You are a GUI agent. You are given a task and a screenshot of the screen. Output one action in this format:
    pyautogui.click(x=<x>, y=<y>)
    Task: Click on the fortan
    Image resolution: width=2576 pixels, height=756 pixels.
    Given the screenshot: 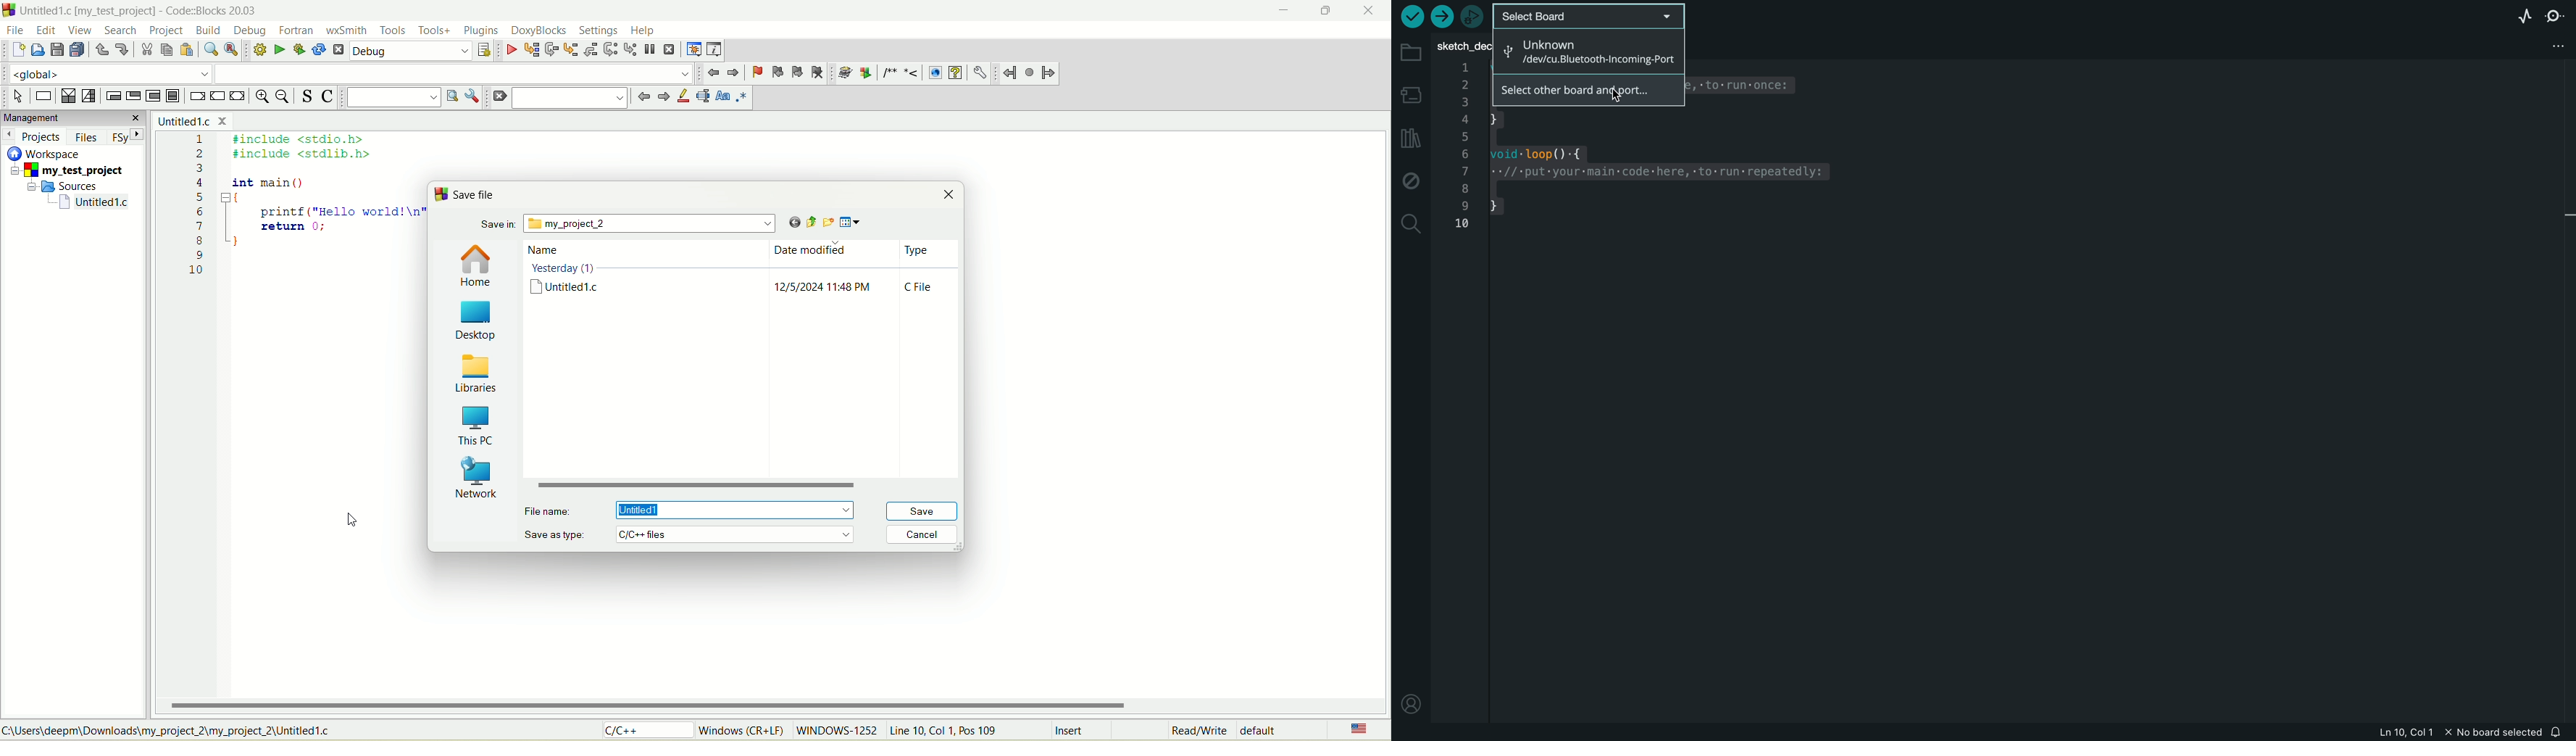 What is the action you would take?
    pyautogui.click(x=299, y=30)
    